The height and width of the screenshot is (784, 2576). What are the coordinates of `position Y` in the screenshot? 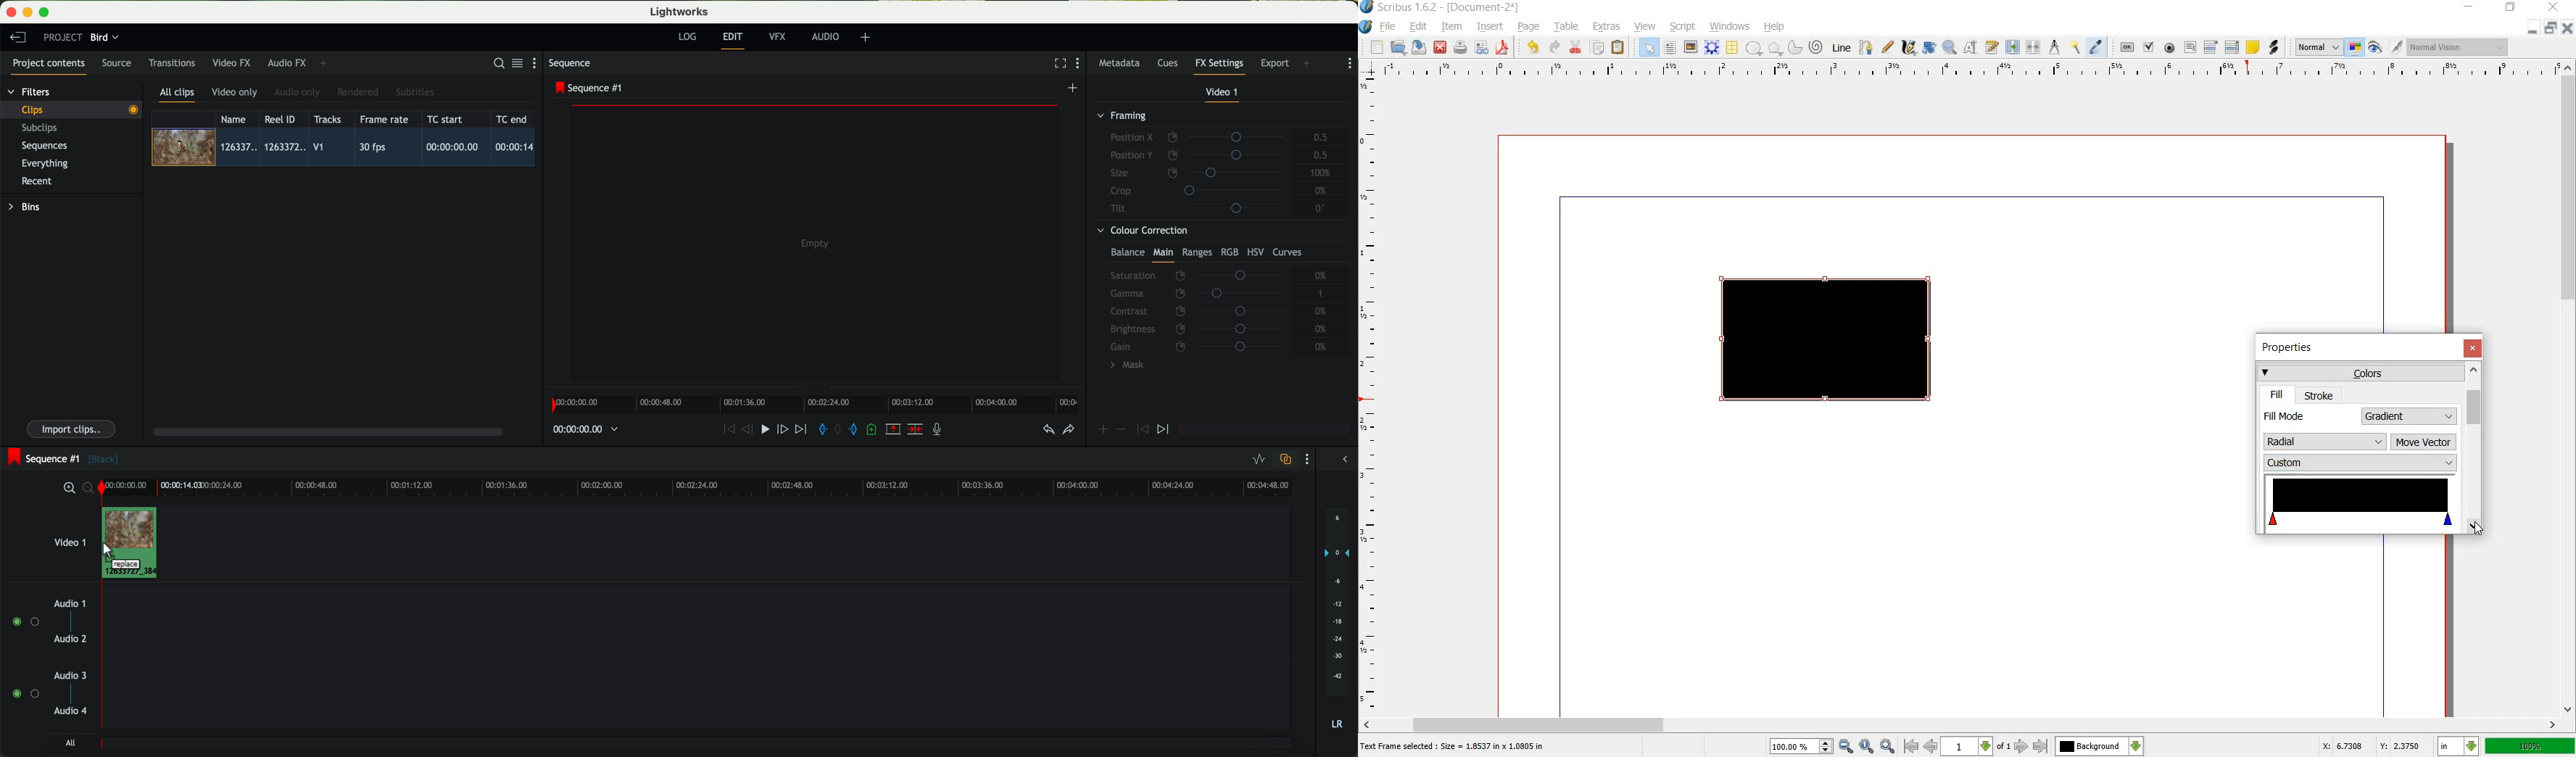 It's located at (1202, 154).